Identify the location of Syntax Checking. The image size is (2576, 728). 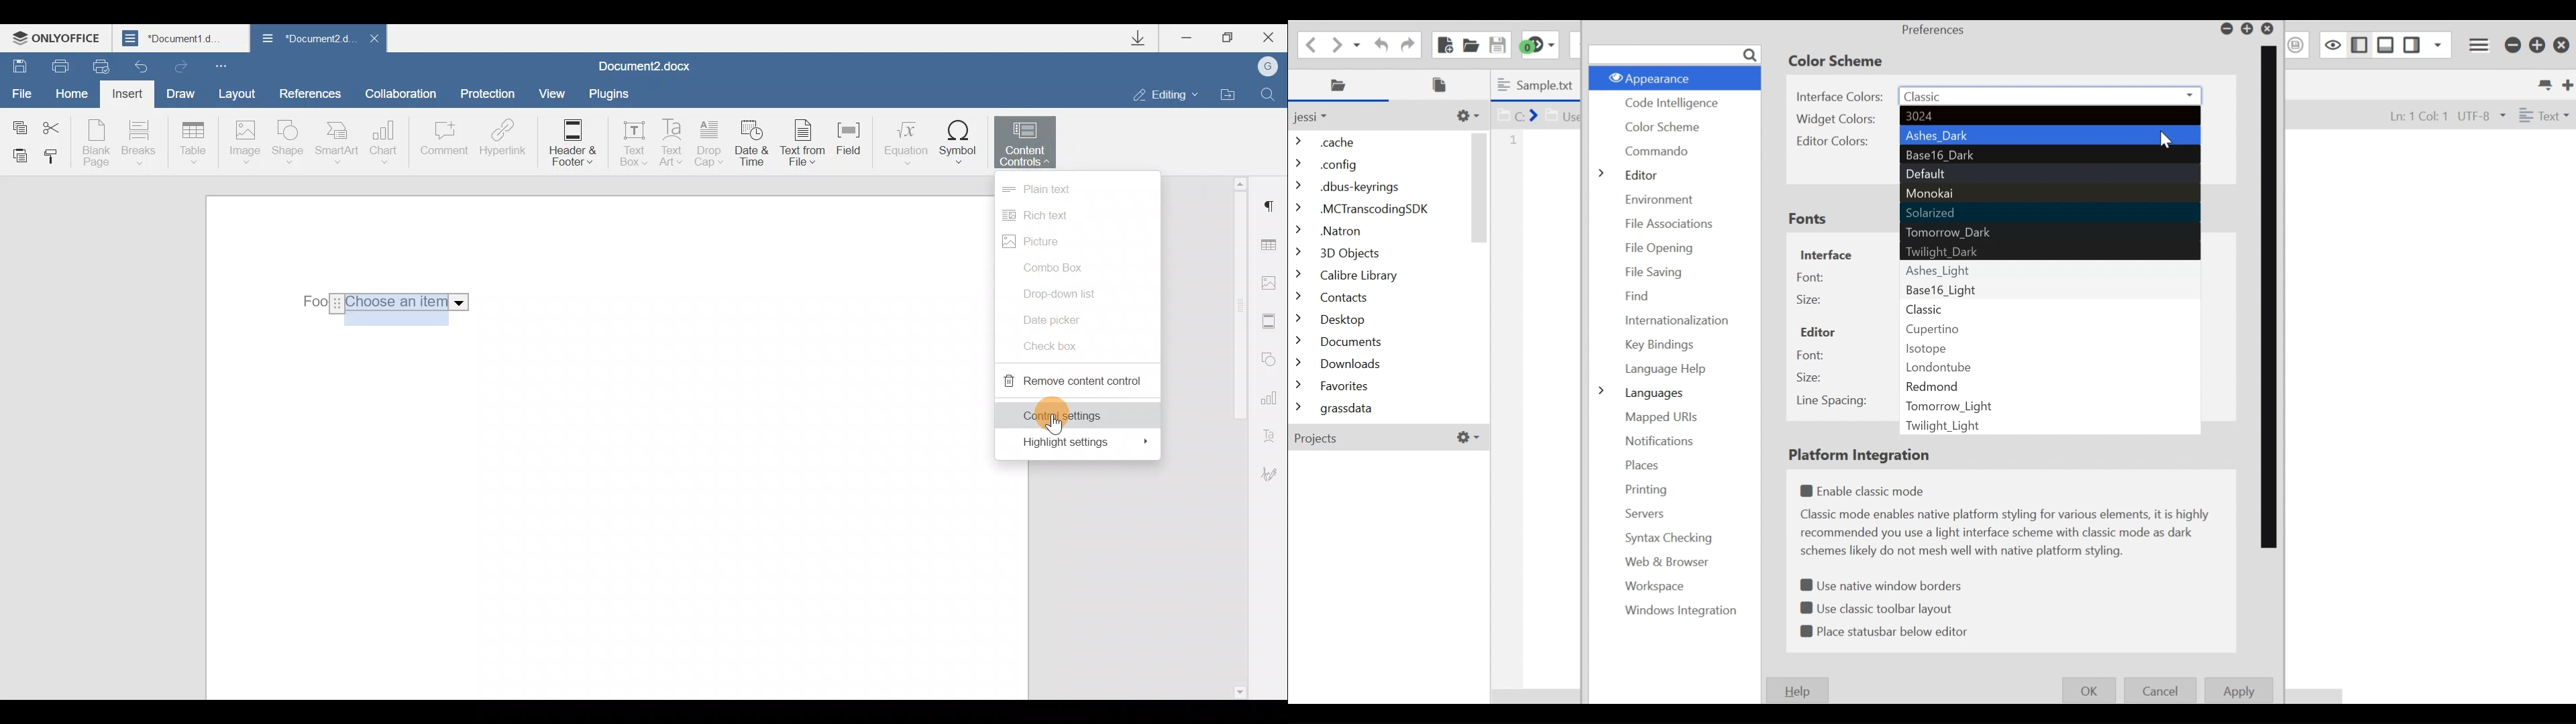
(1664, 538).